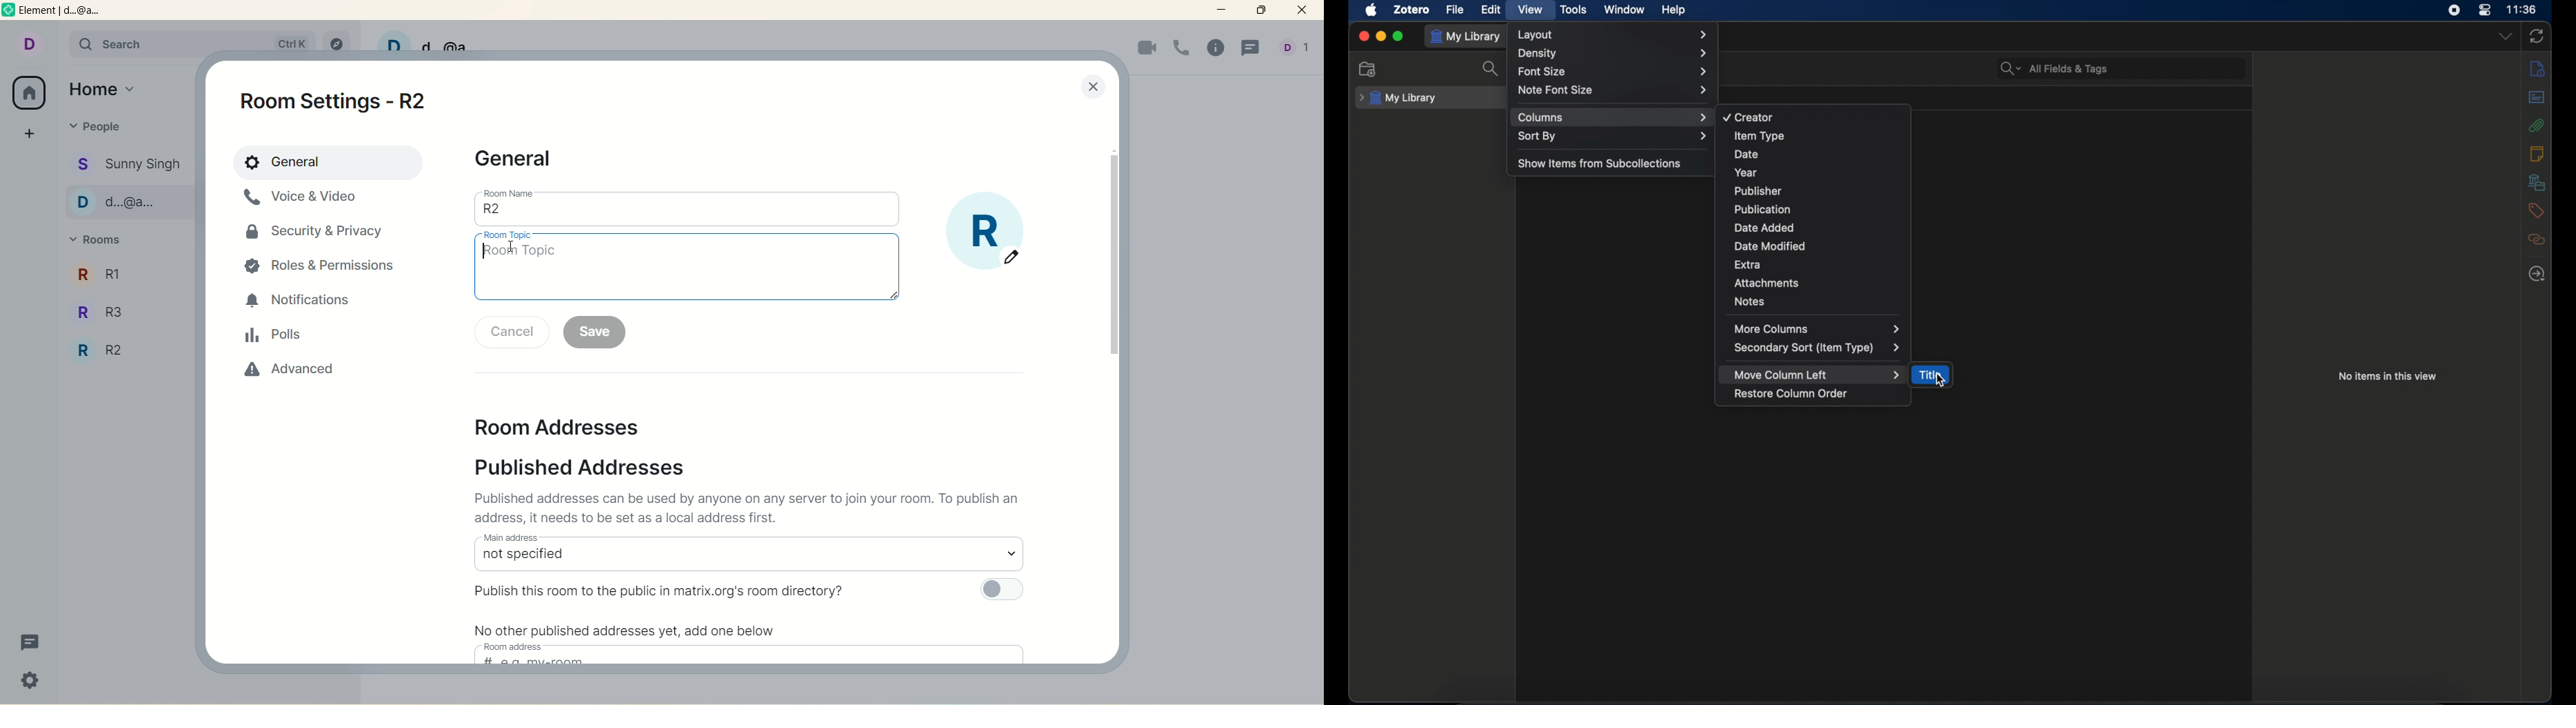 The width and height of the screenshot is (2576, 728). Describe the element at coordinates (1381, 36) in the screenshot. I see `minimize` at that location.